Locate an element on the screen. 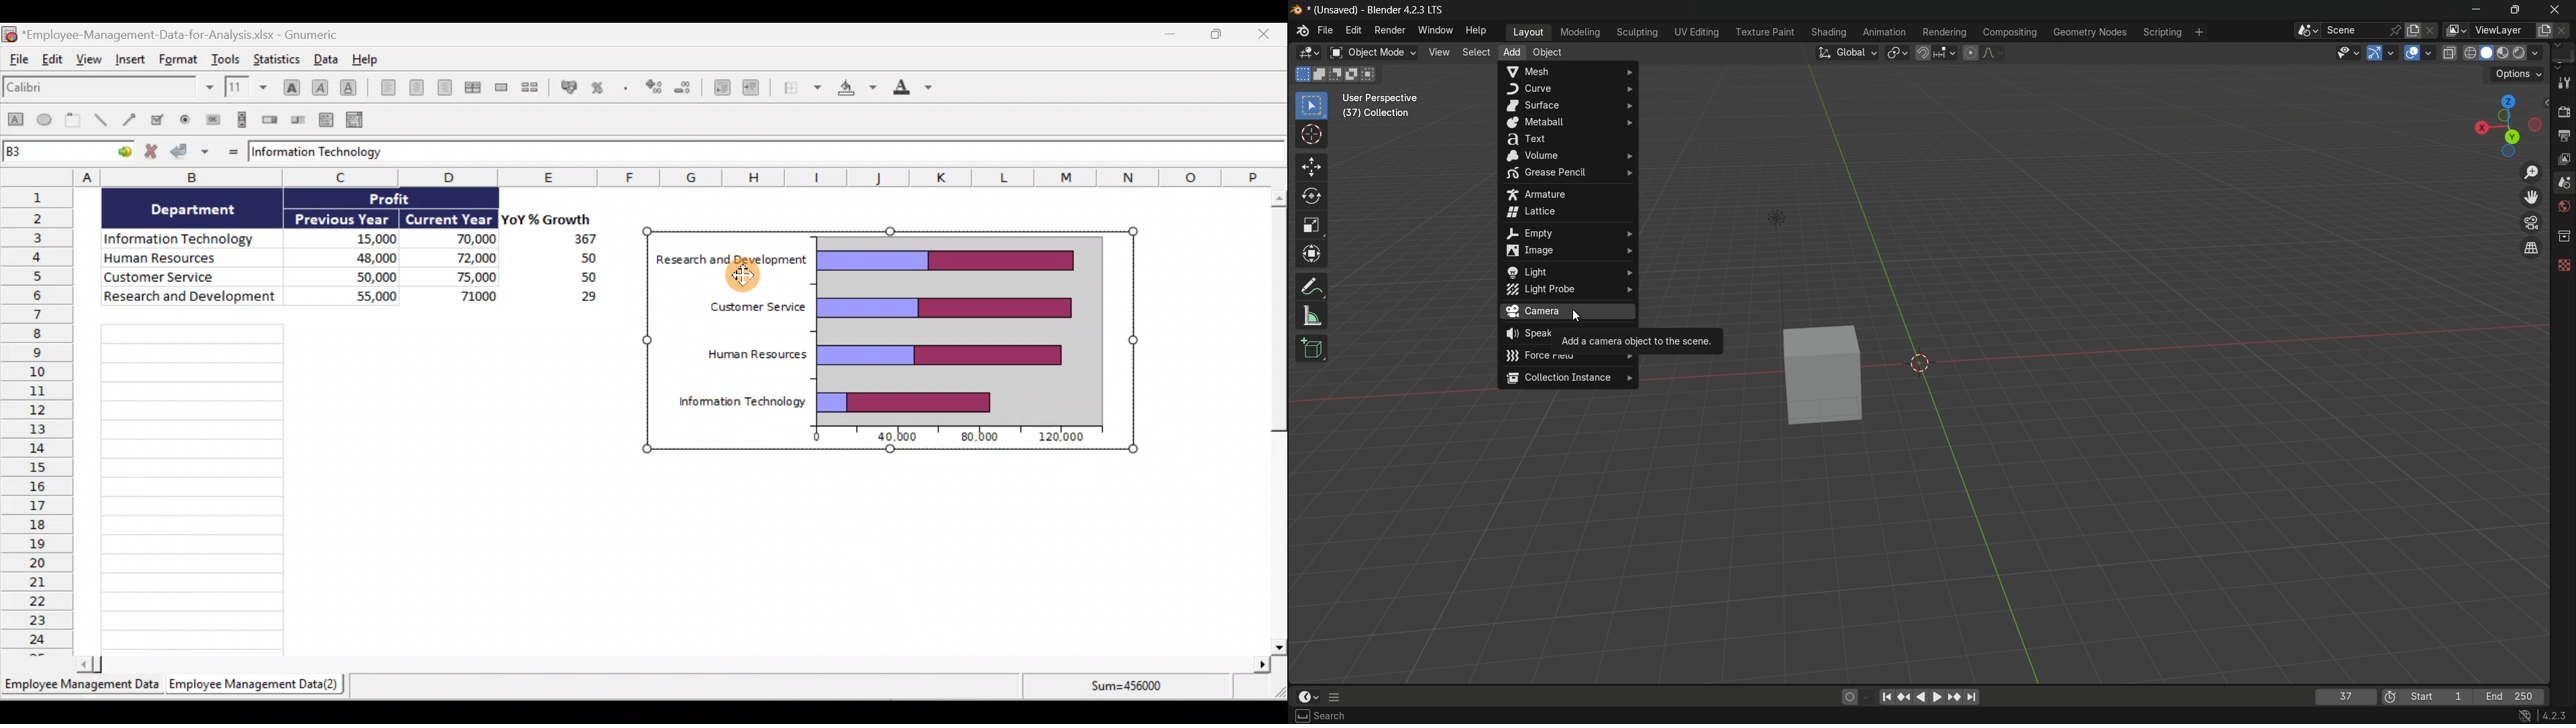 The height and width of the screenshot is (728, 2576). curve is located at coordinates (1569, 89).